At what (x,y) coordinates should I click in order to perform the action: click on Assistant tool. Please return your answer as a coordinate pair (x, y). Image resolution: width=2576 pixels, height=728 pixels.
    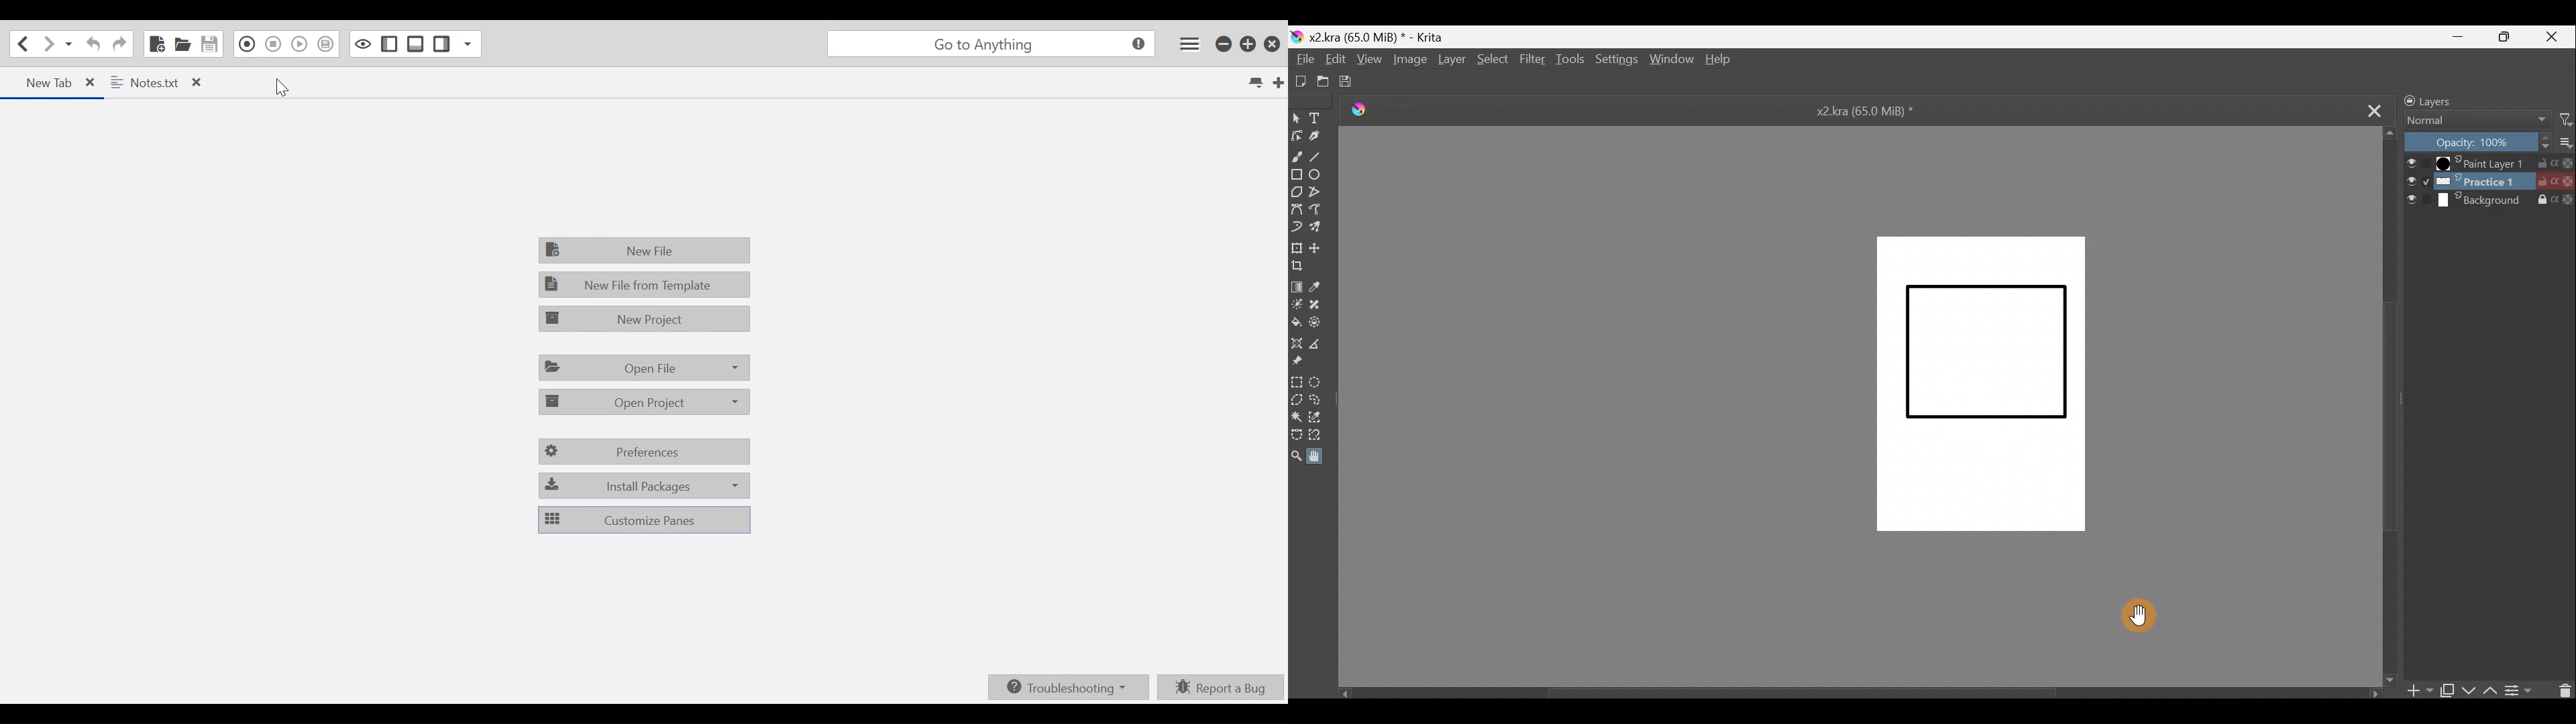
    Looking at the image, I should click on (1297, 342).